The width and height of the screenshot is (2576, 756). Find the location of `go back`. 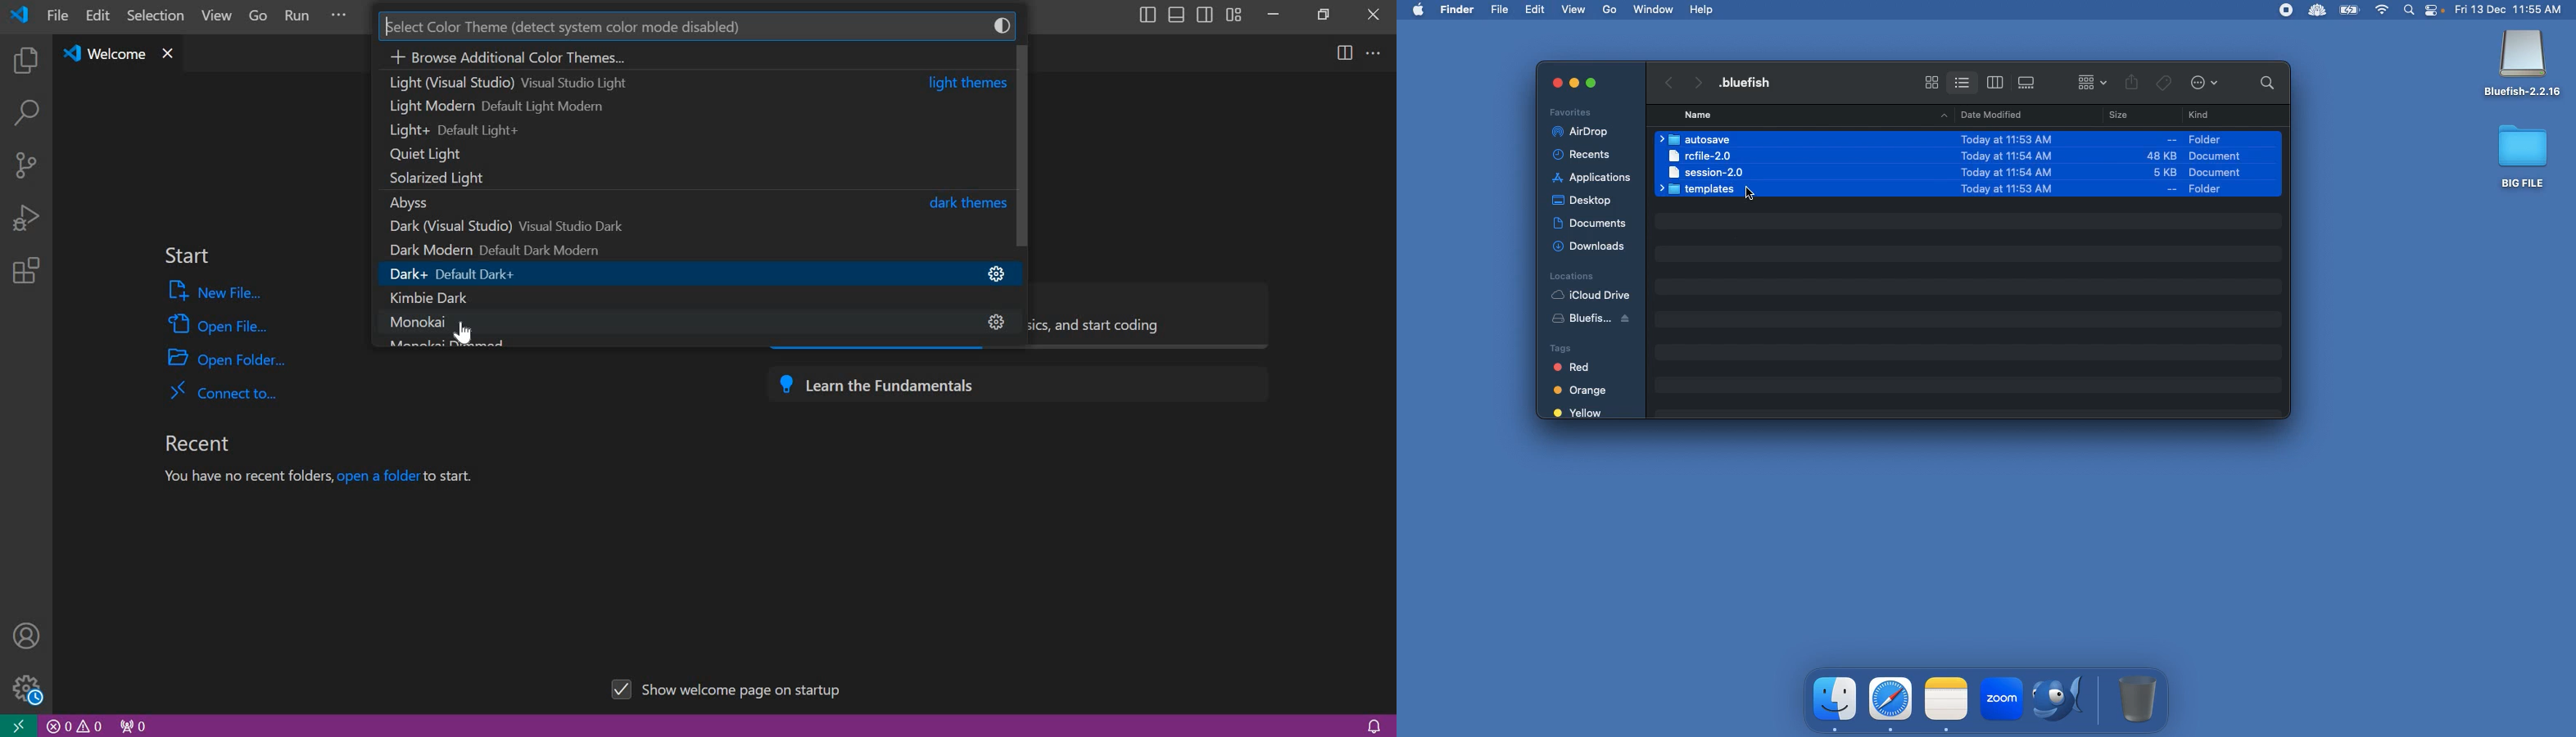

go back is located at coordinates (1666, 80).